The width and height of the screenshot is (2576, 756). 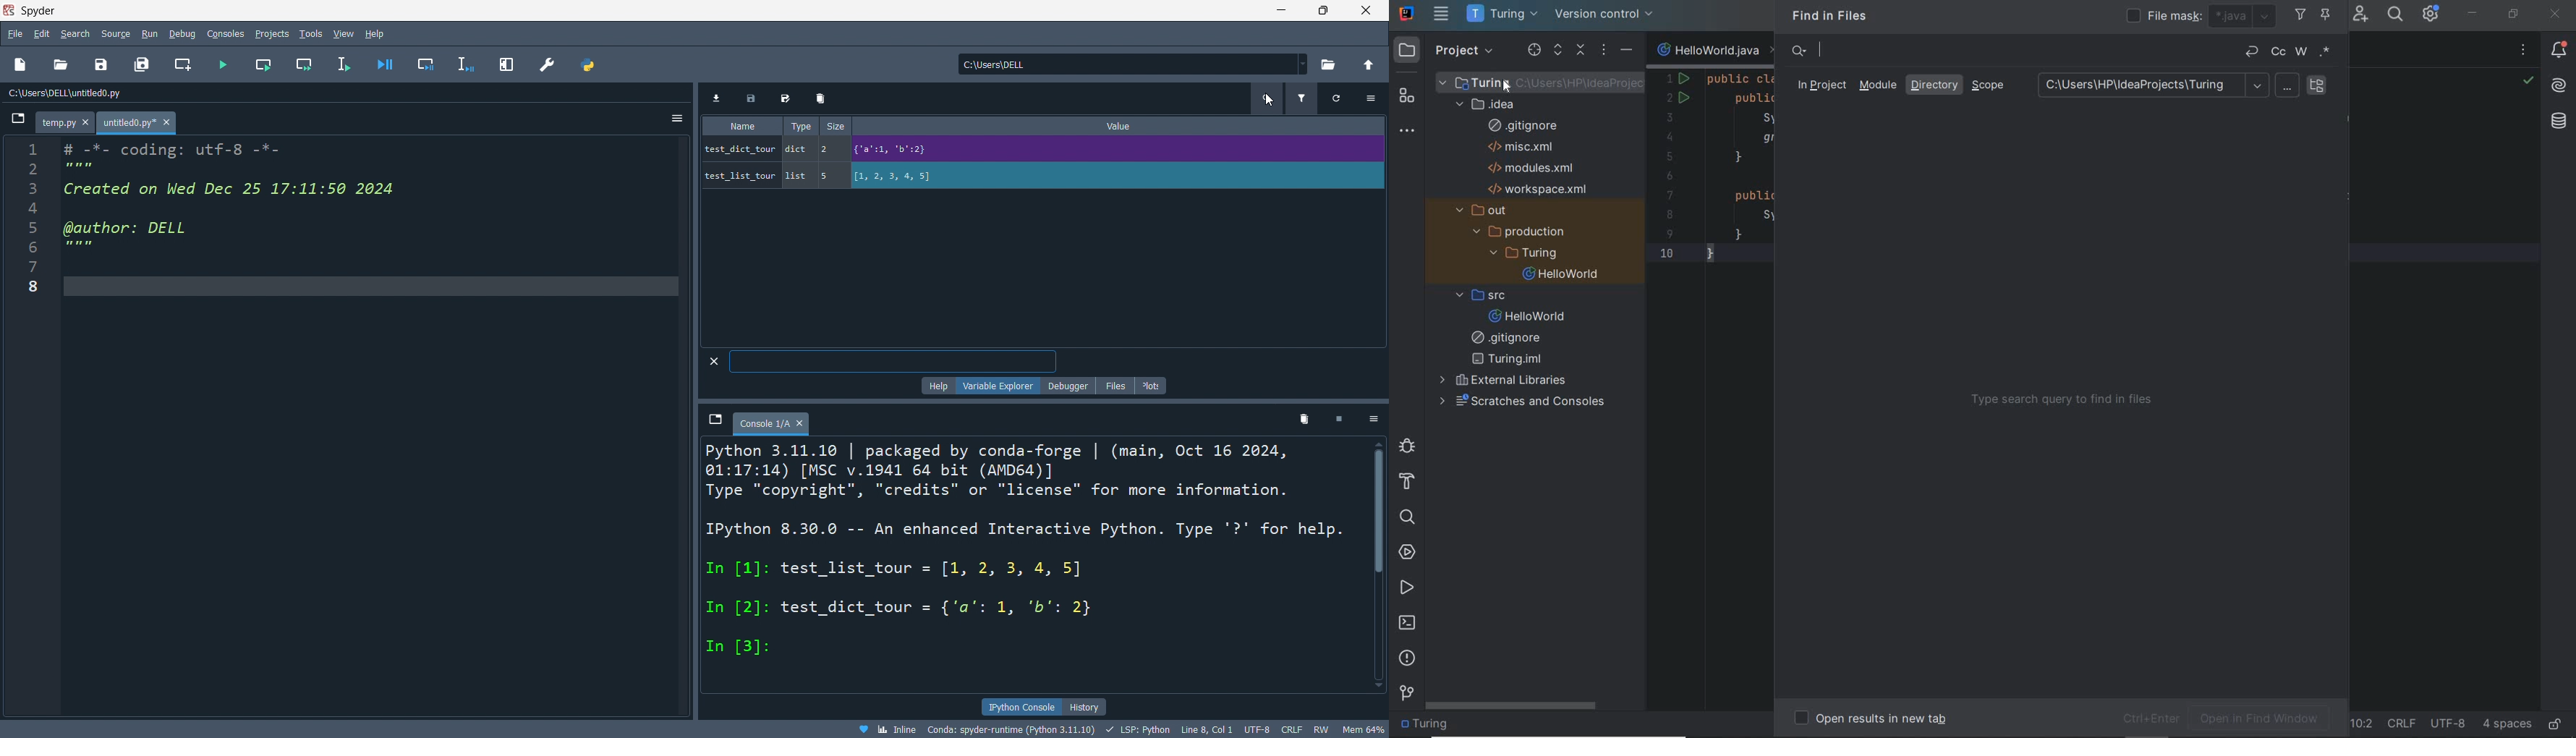 I want to click on ipython console, so click(x=1021, y=705).